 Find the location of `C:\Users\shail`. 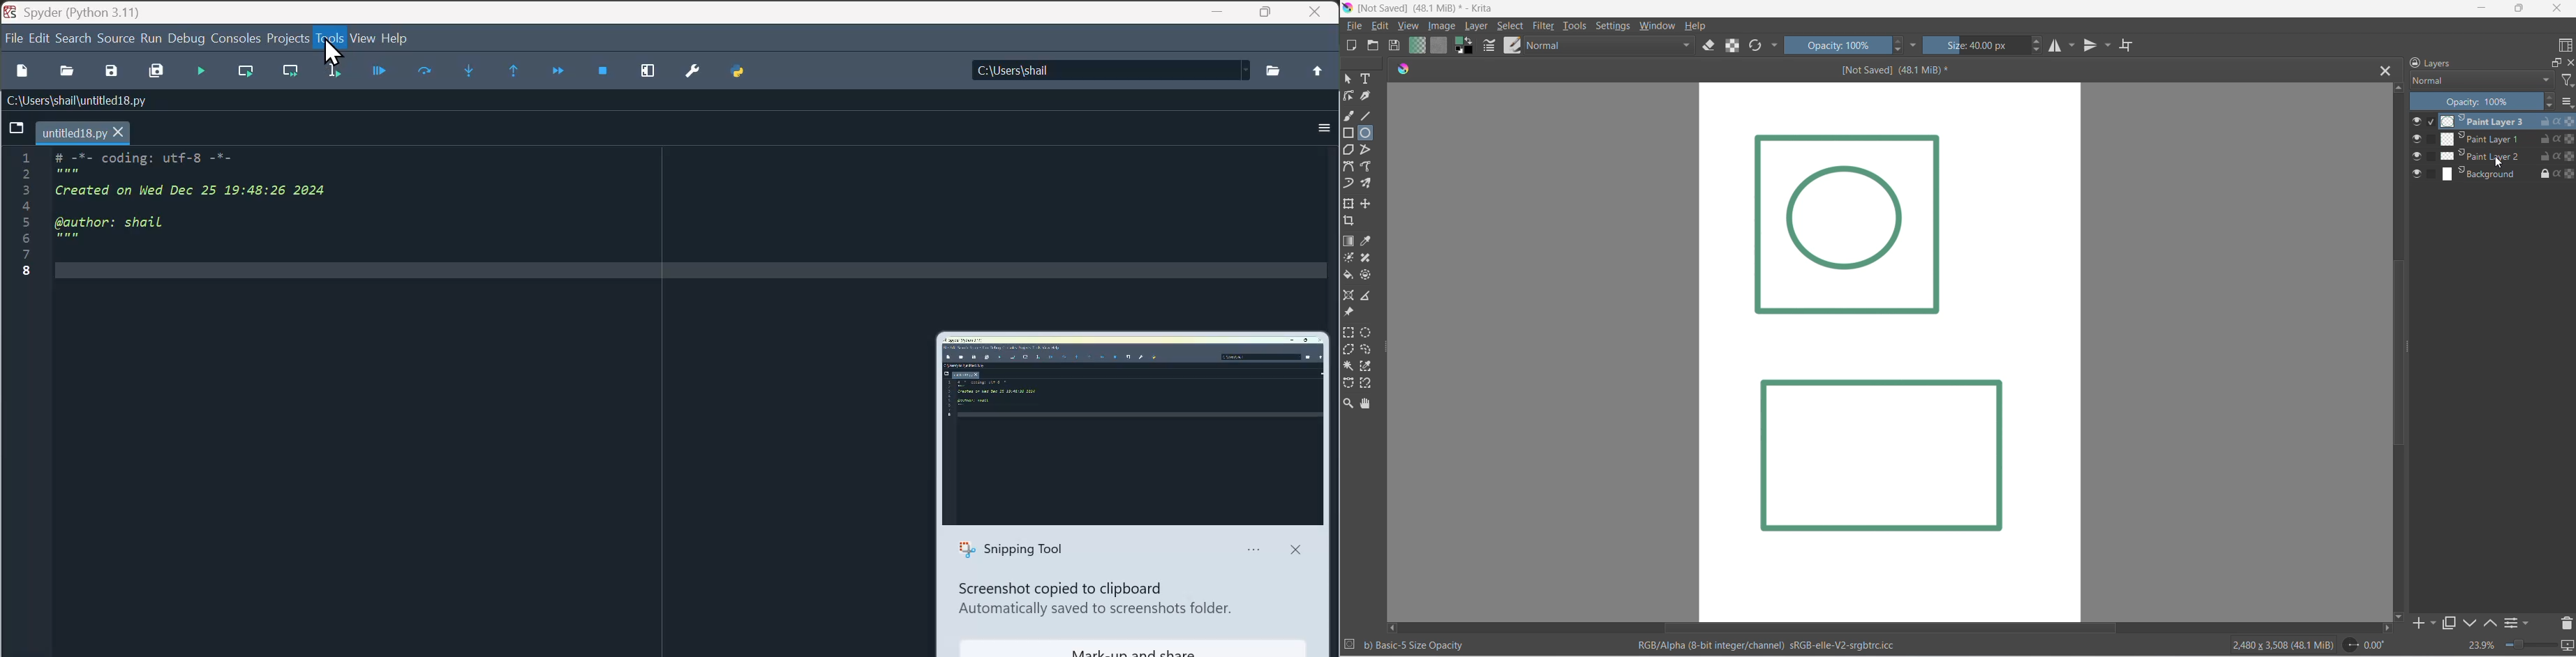

C:\Users\shail is located at coordinates (1110, 70).